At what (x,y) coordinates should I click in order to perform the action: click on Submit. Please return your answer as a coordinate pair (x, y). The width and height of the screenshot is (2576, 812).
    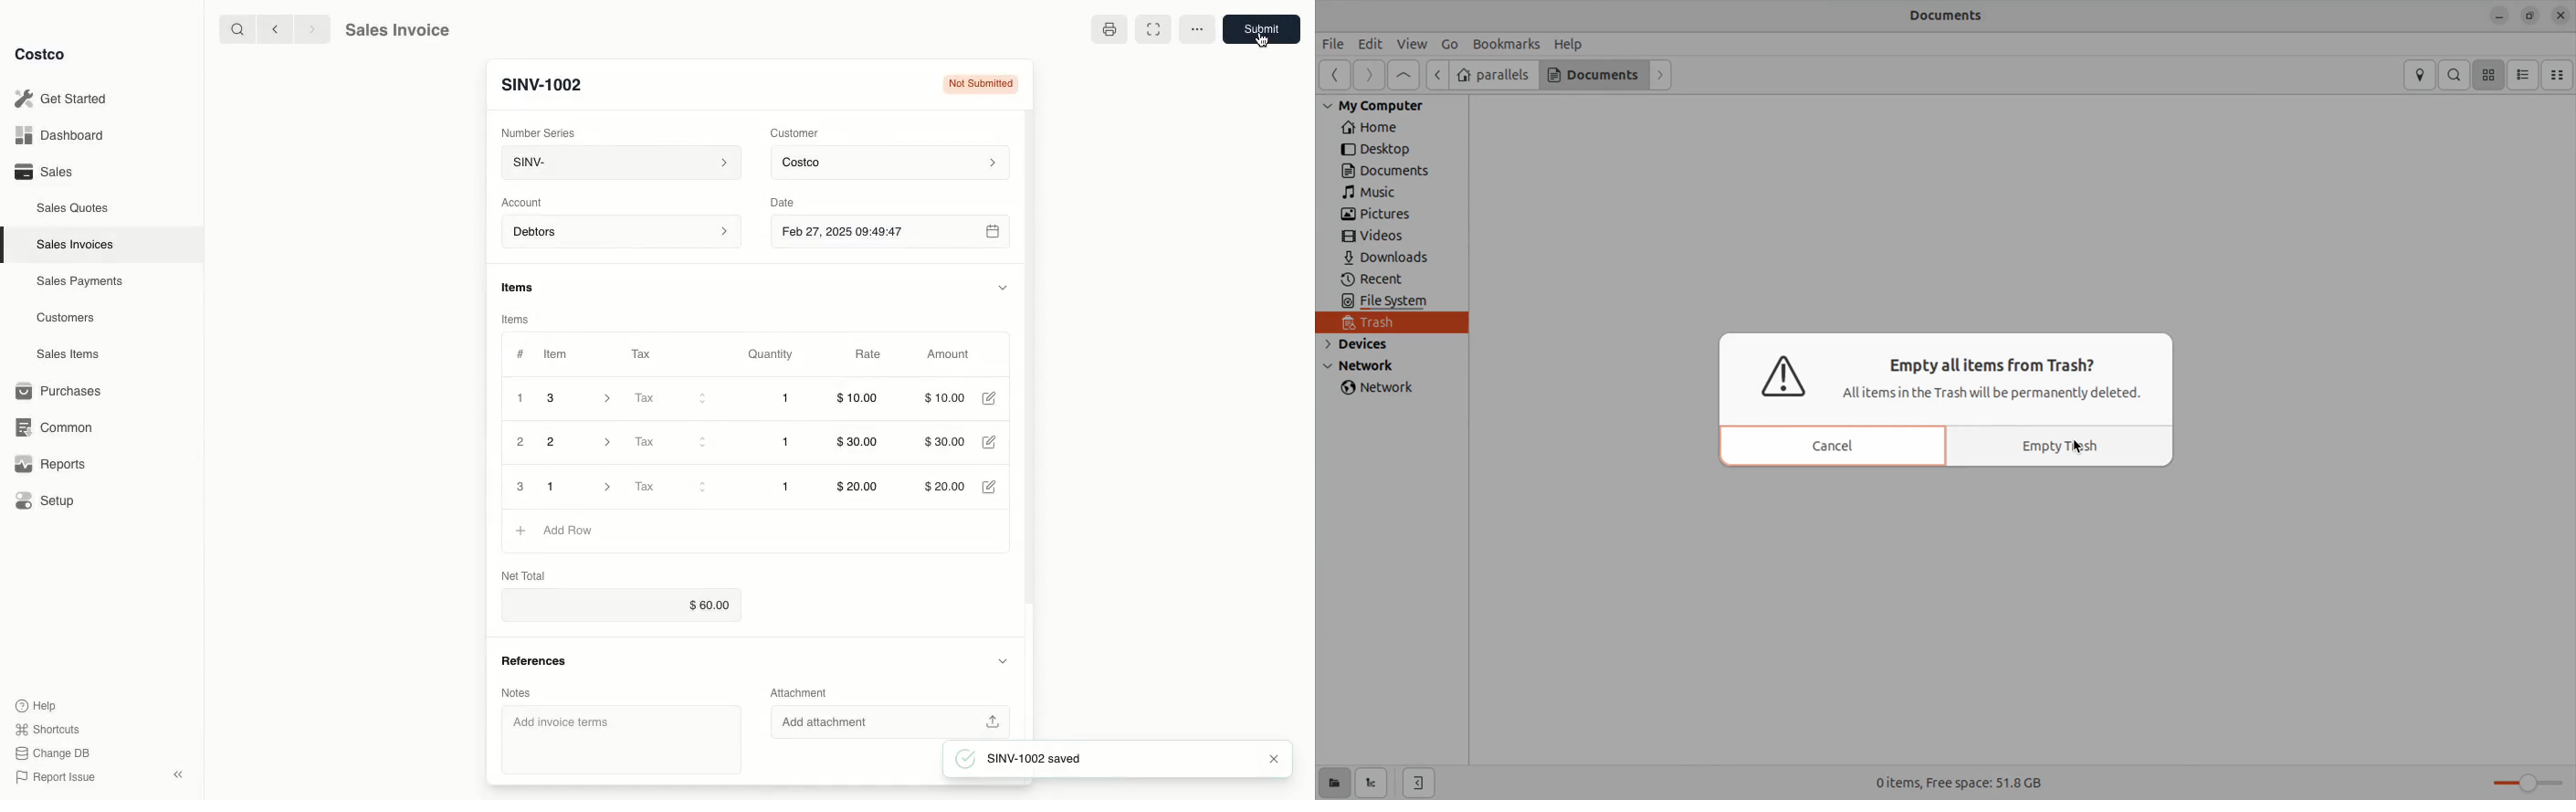
    Looking at the image, I should click on (1261, 28).